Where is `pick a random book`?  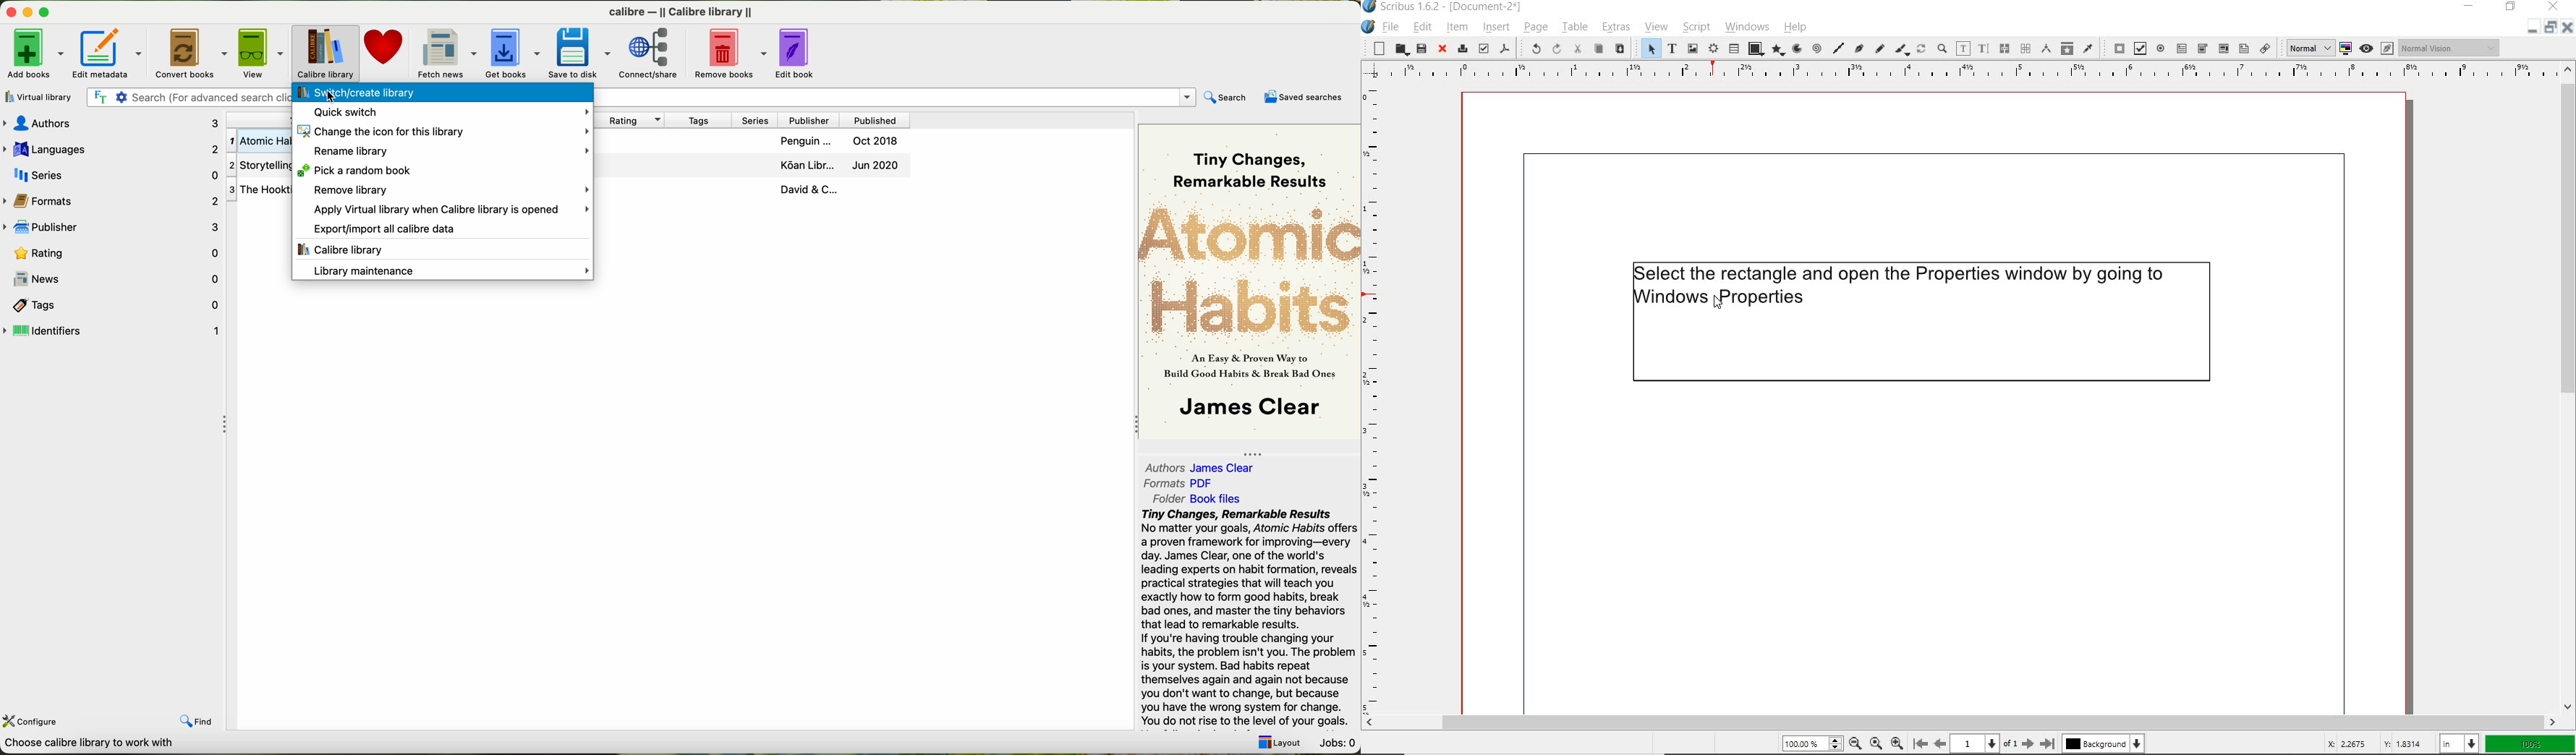 pick a random book is located at coordinates (361, 171).